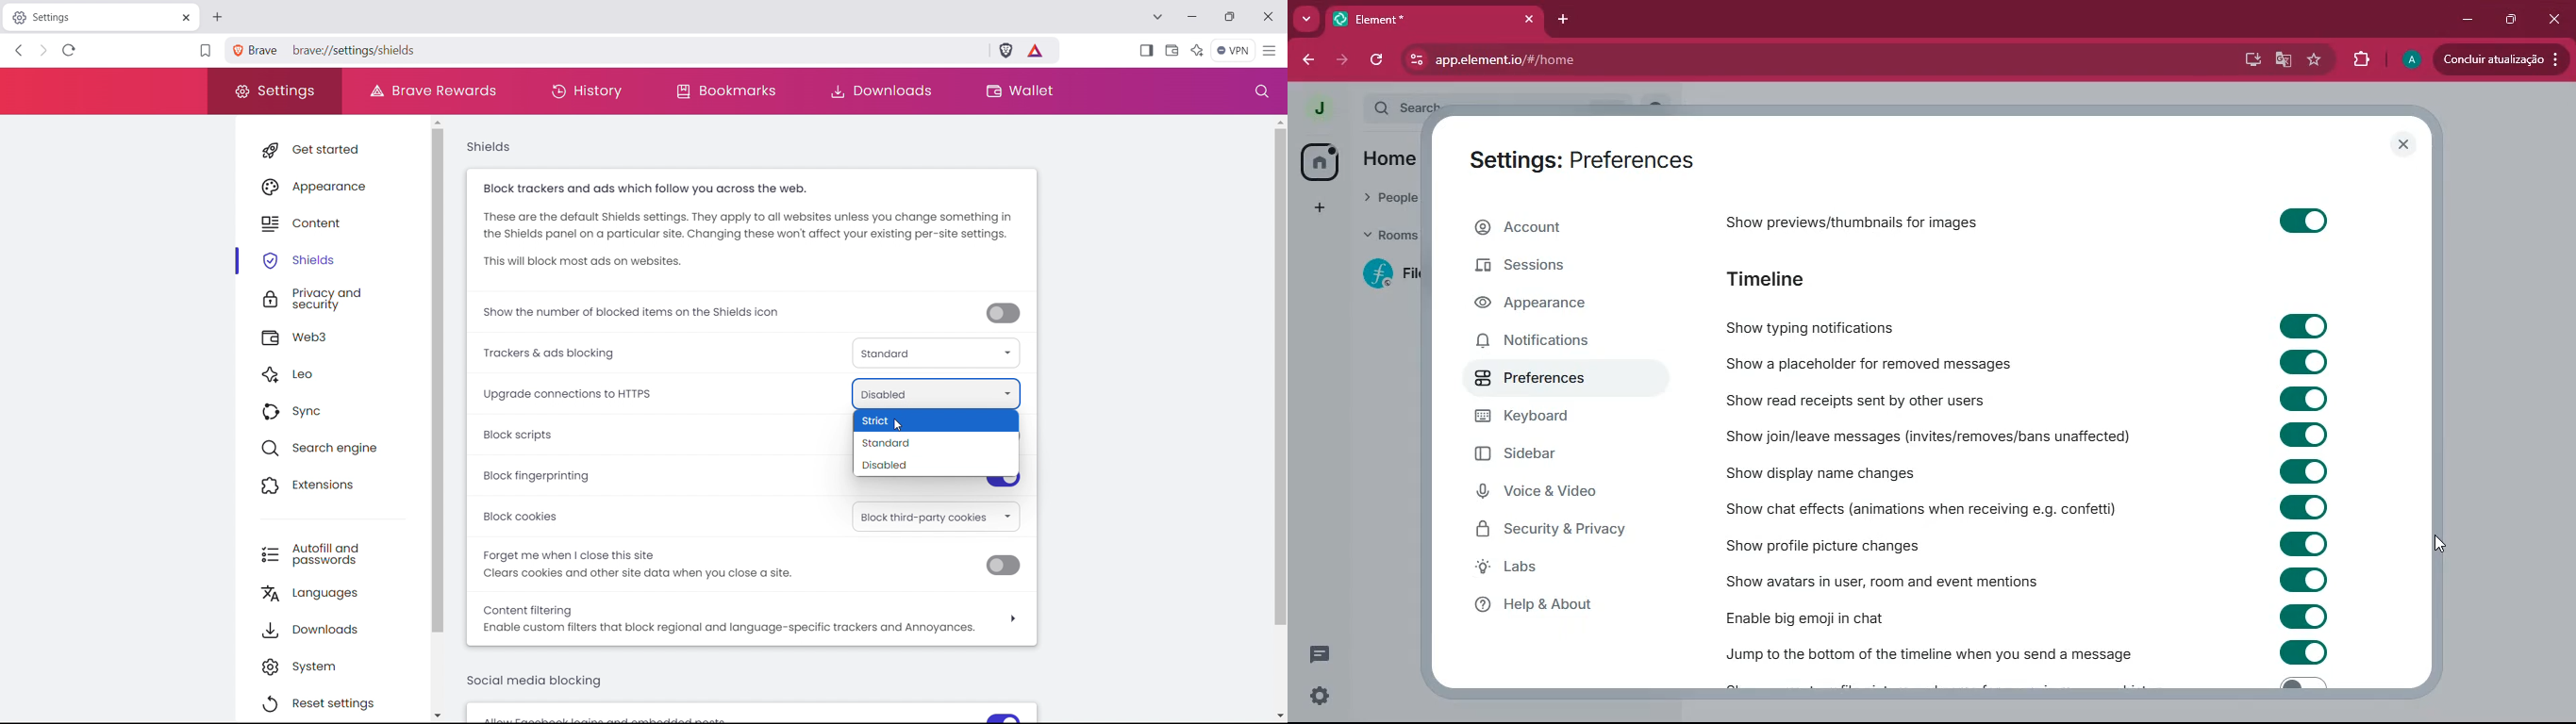  I want to click on appearance, so click(1554, 305).